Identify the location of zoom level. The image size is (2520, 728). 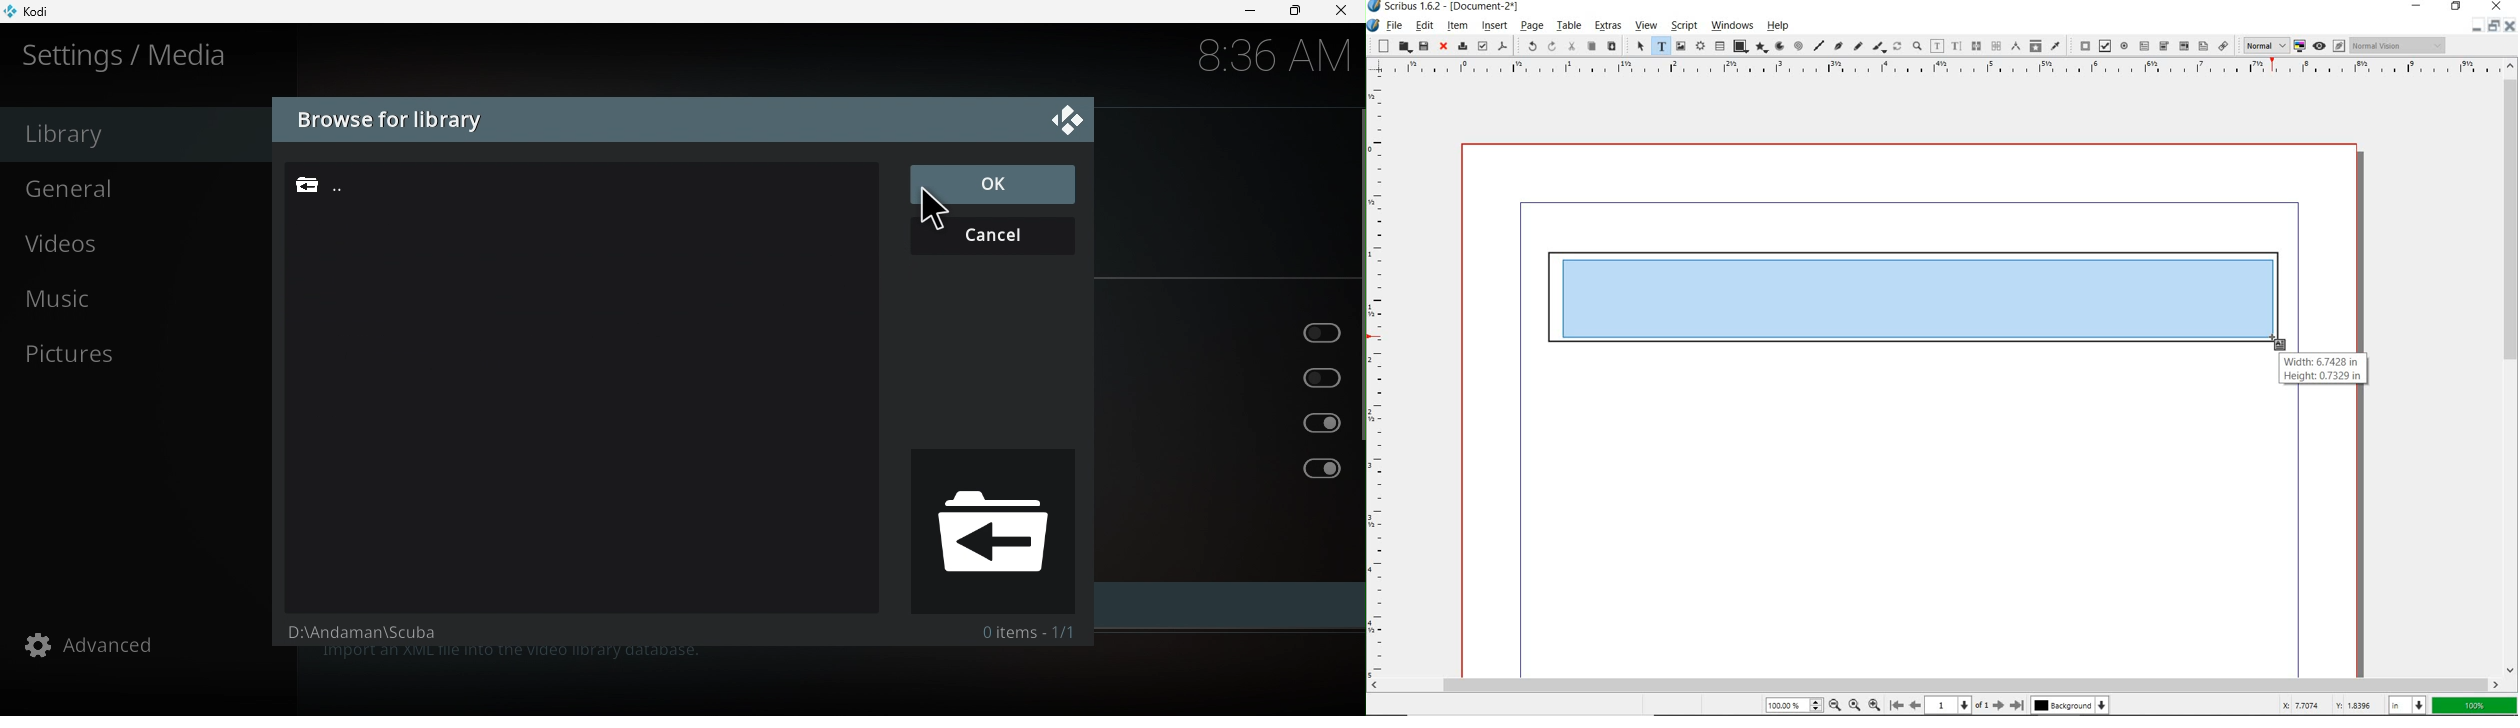
(1795, 706).